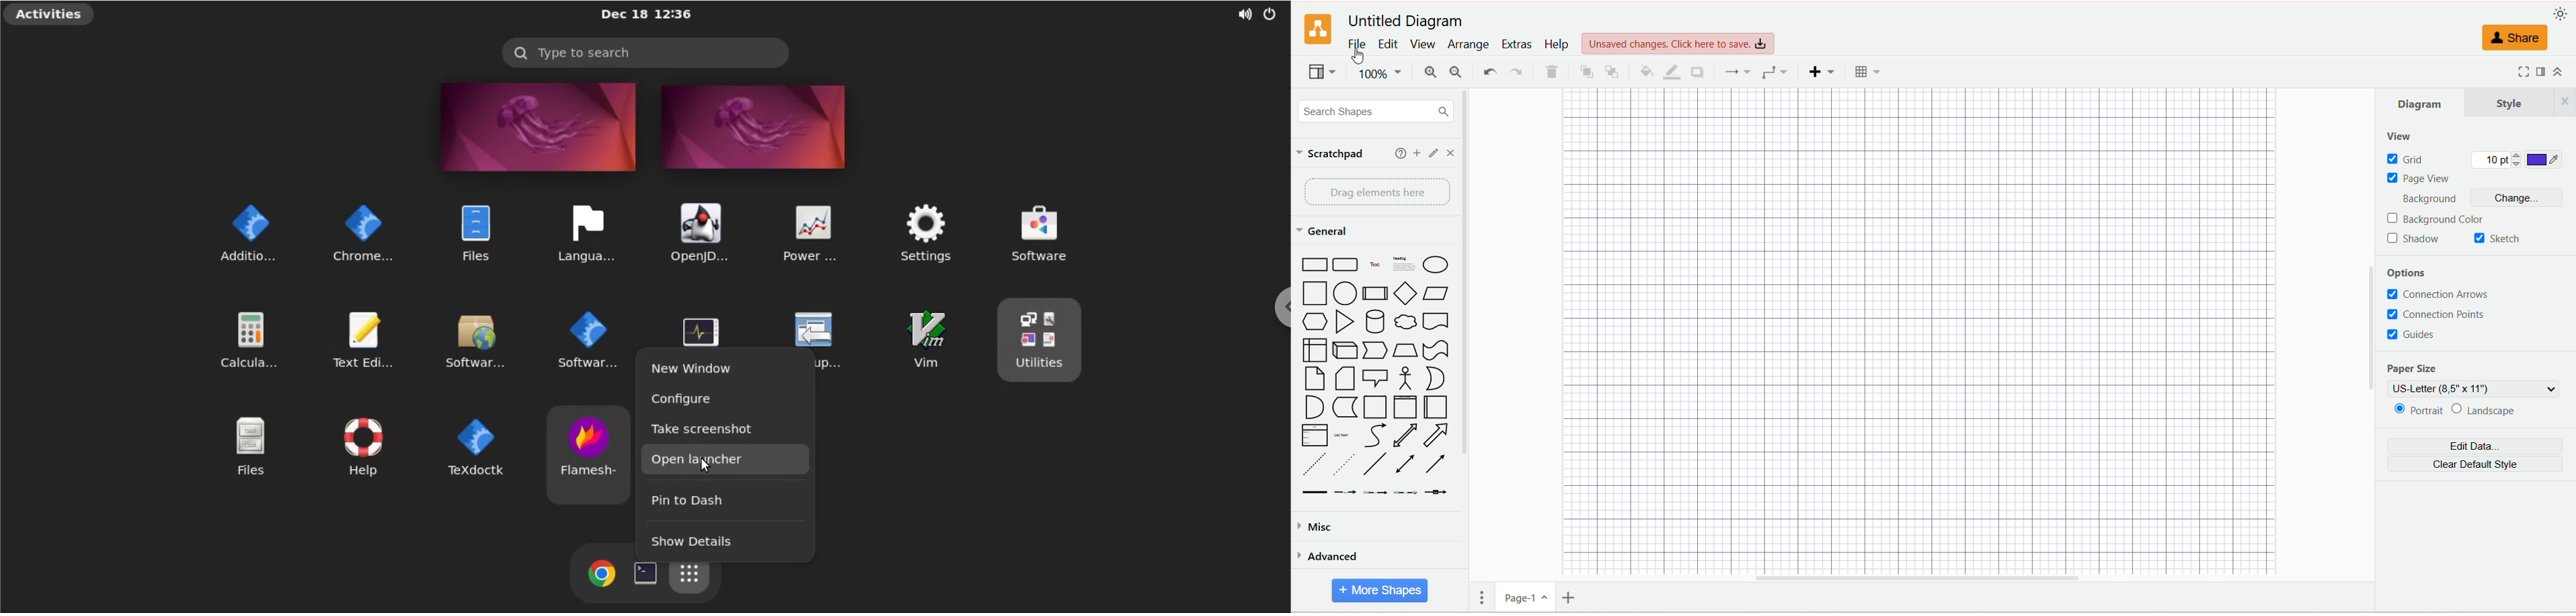 This screenshot has height=616, width=2576. I want to click on openJD, so click(695, 232).